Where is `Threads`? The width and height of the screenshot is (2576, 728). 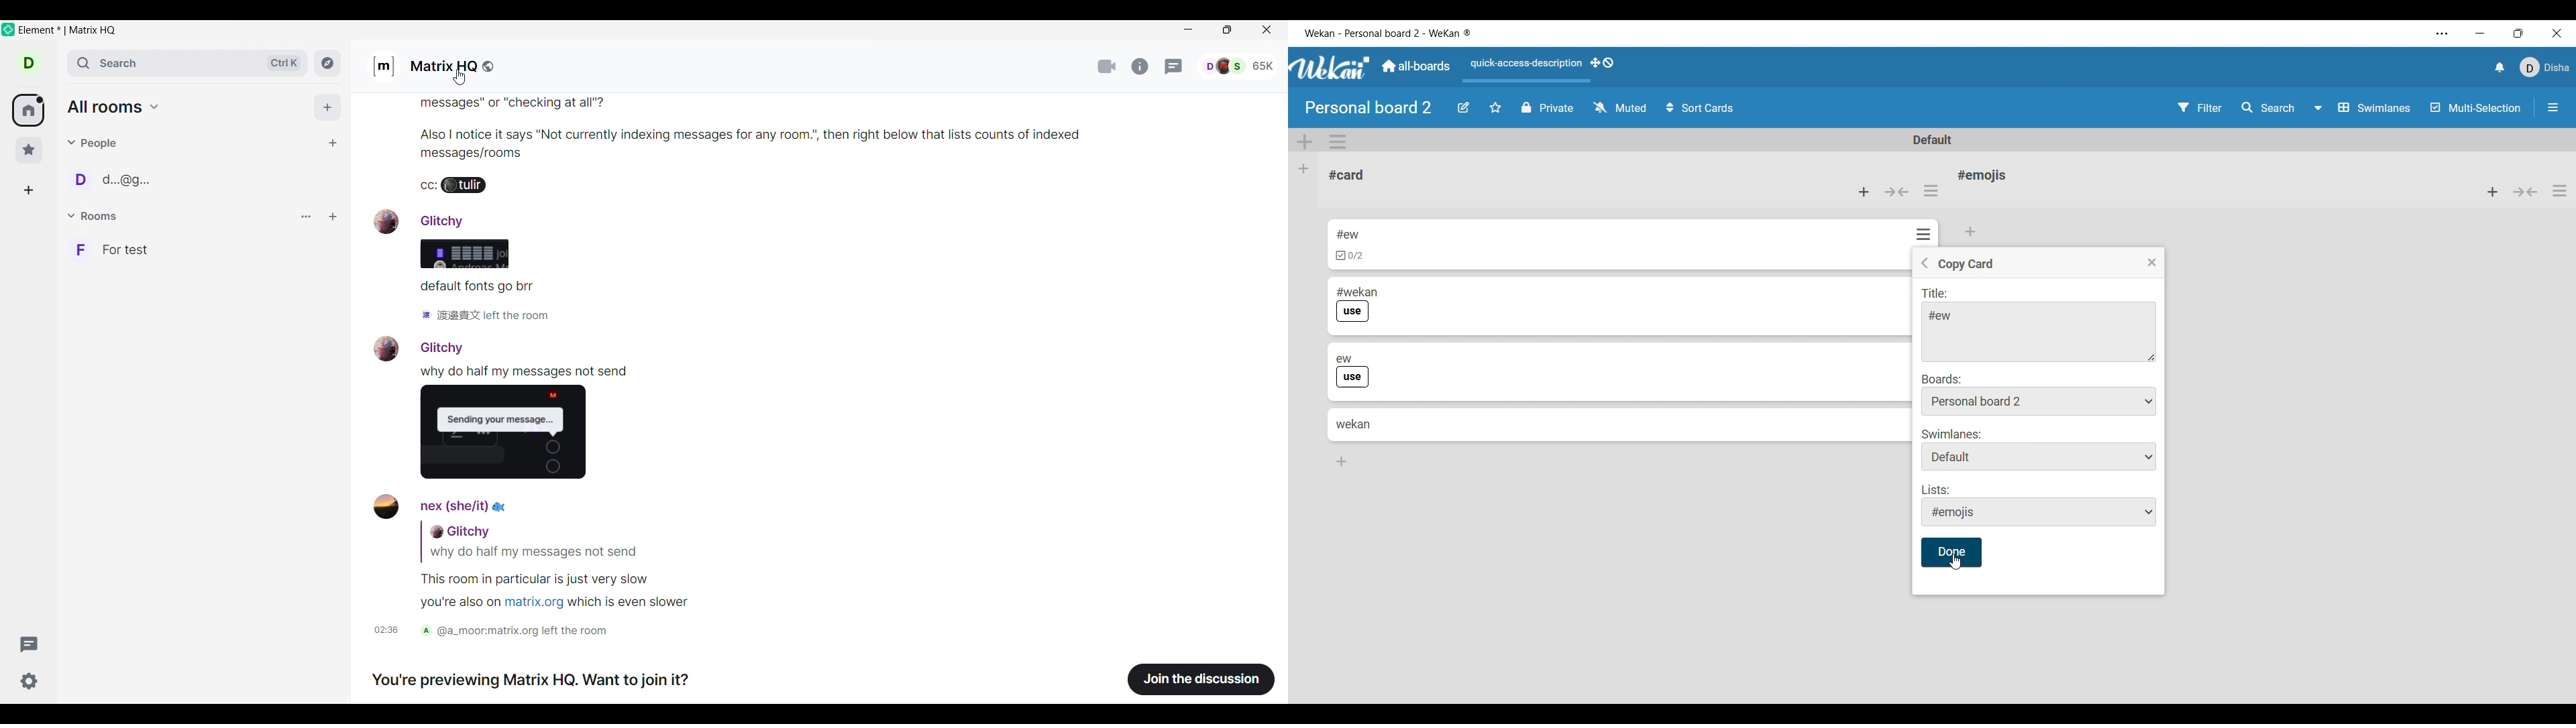 Threads is located at coordinates (29, 644).